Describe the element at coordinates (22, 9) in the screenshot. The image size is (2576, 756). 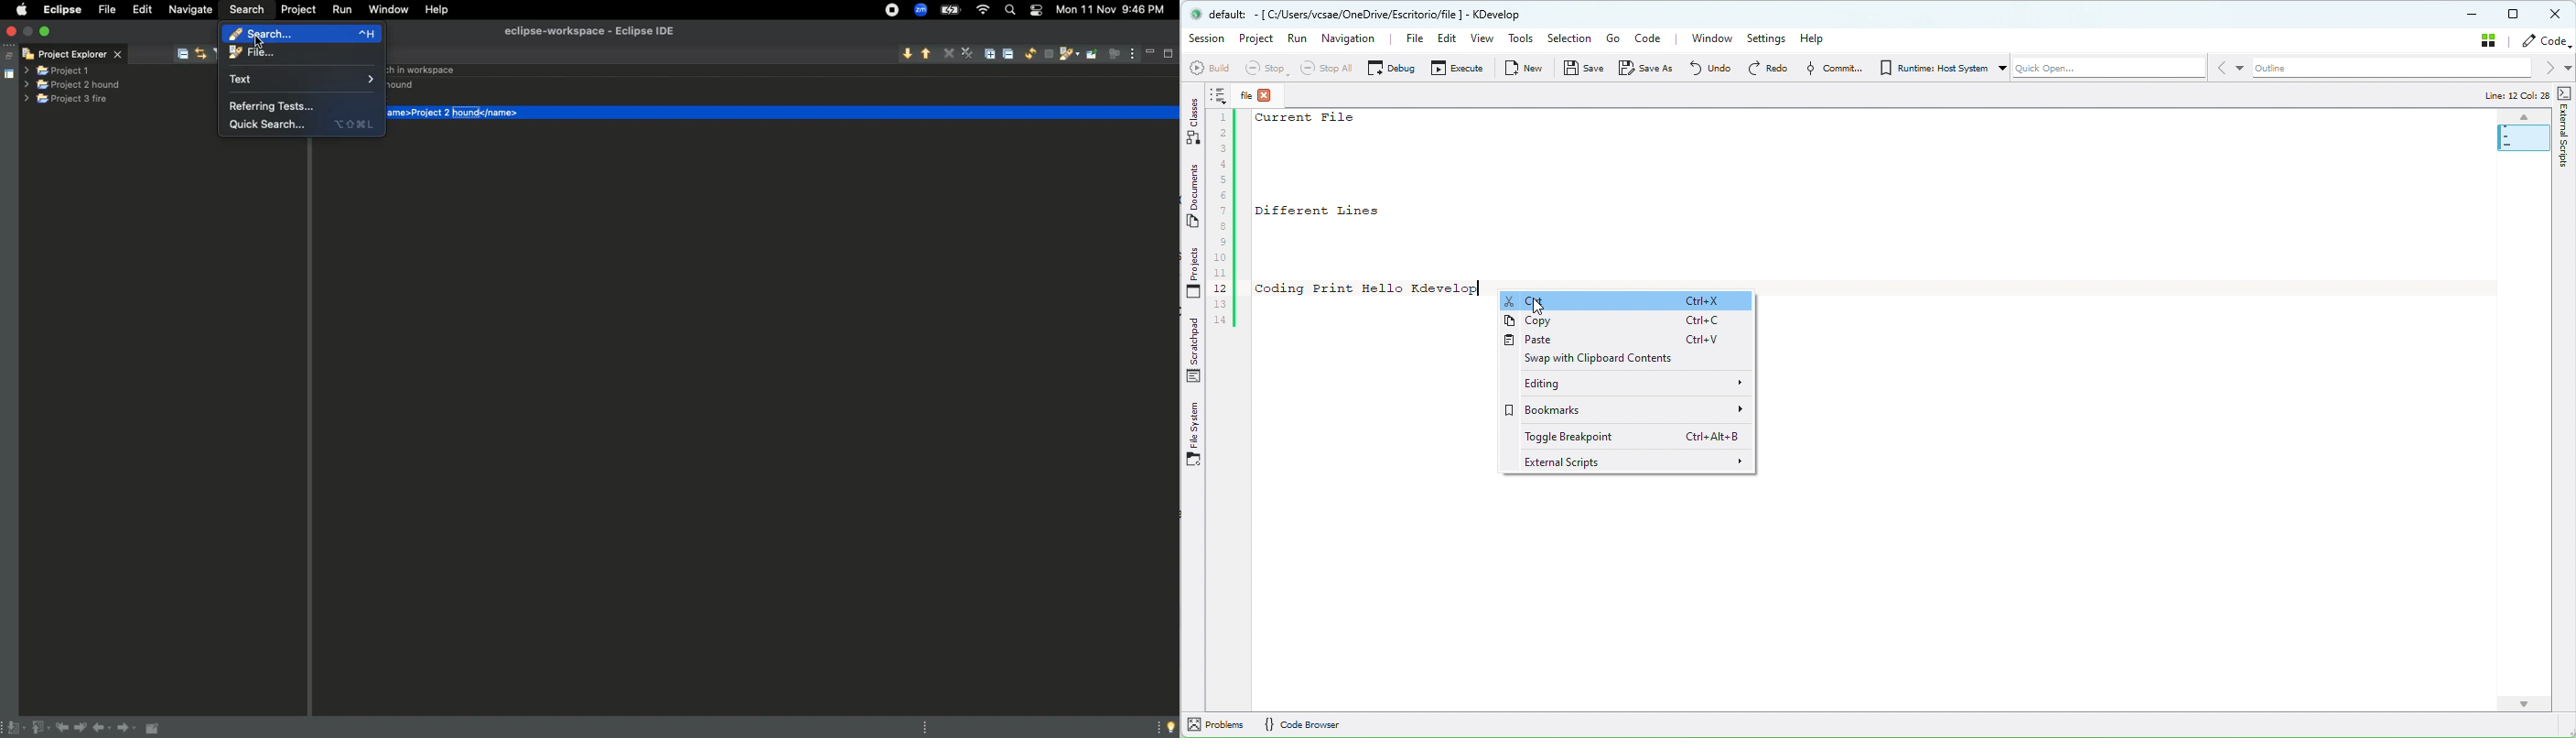
I see `Apple logo` at that location.